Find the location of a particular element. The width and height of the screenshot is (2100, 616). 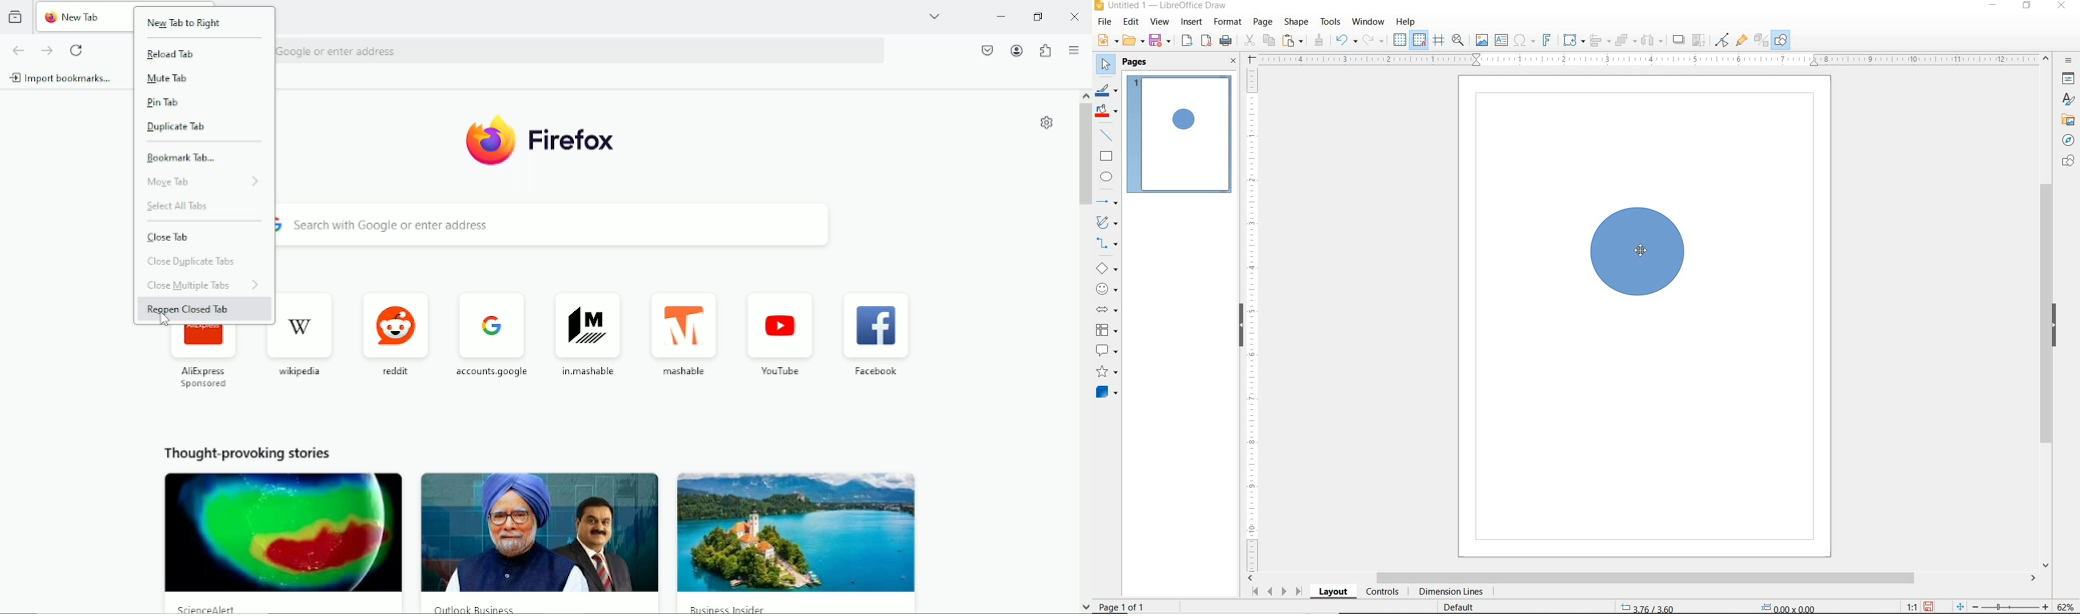

Cursor is located at coordinates (1641, 252).